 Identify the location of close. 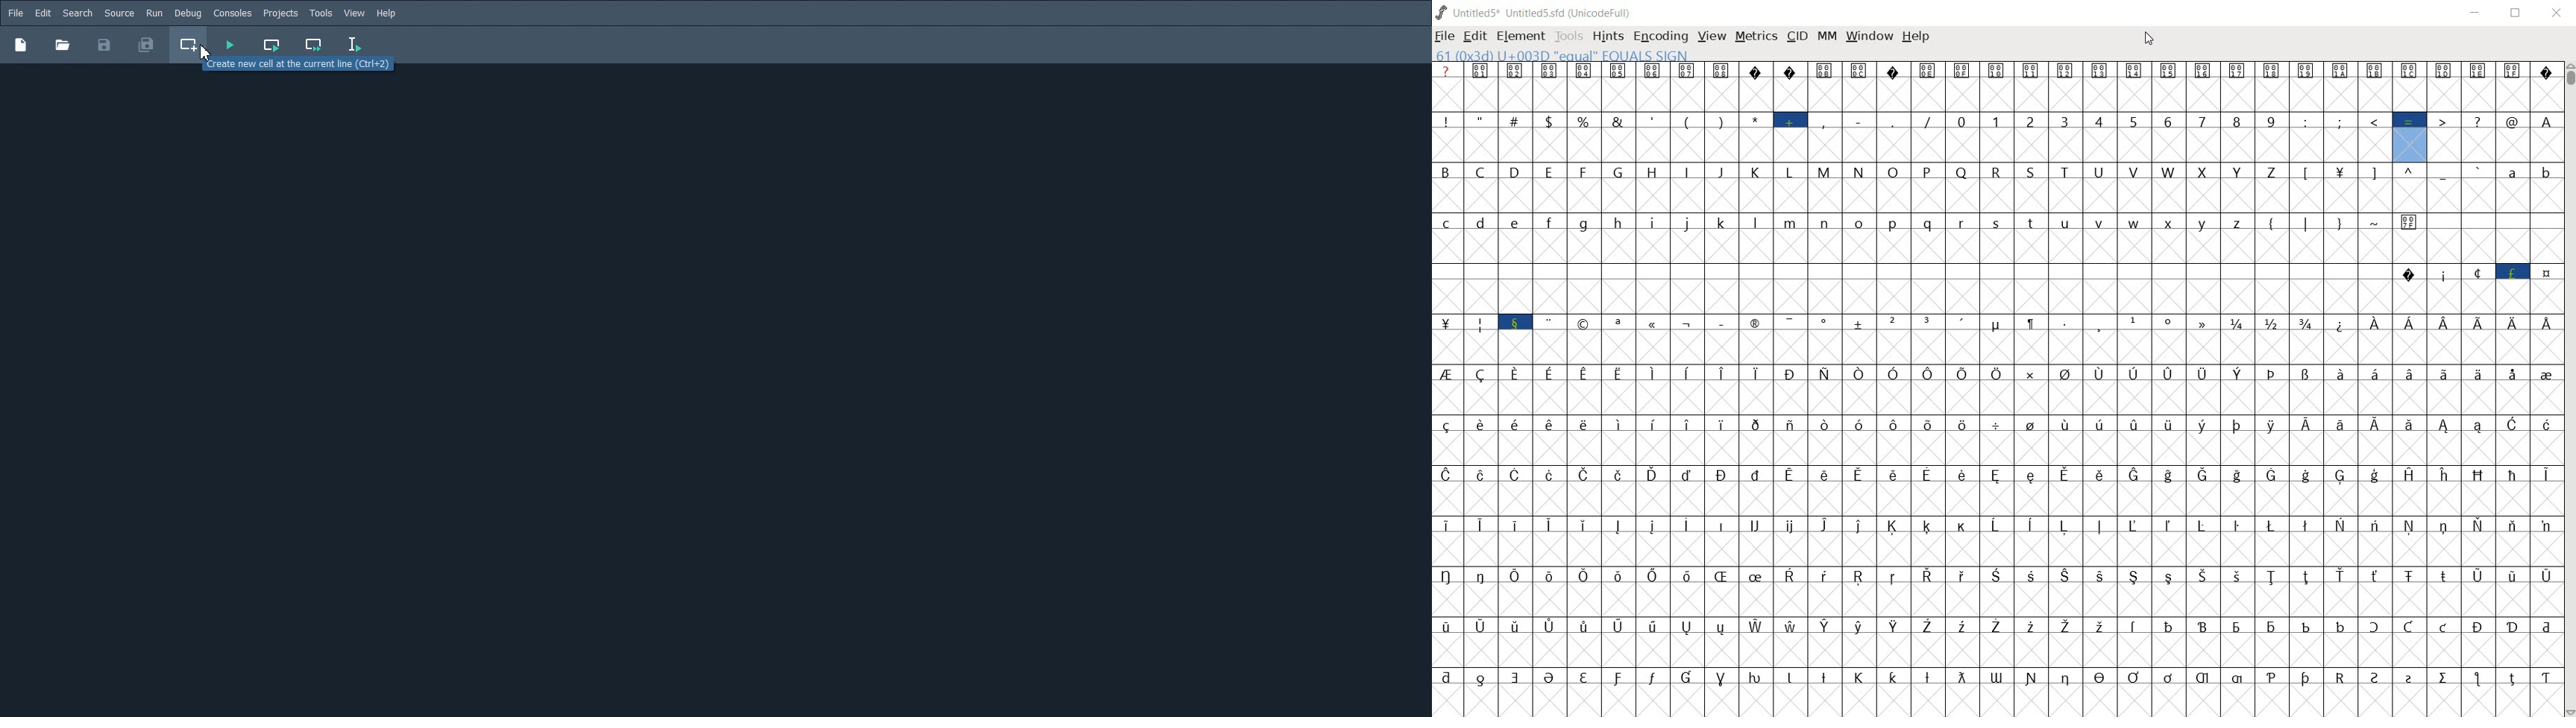
(2558, 11).